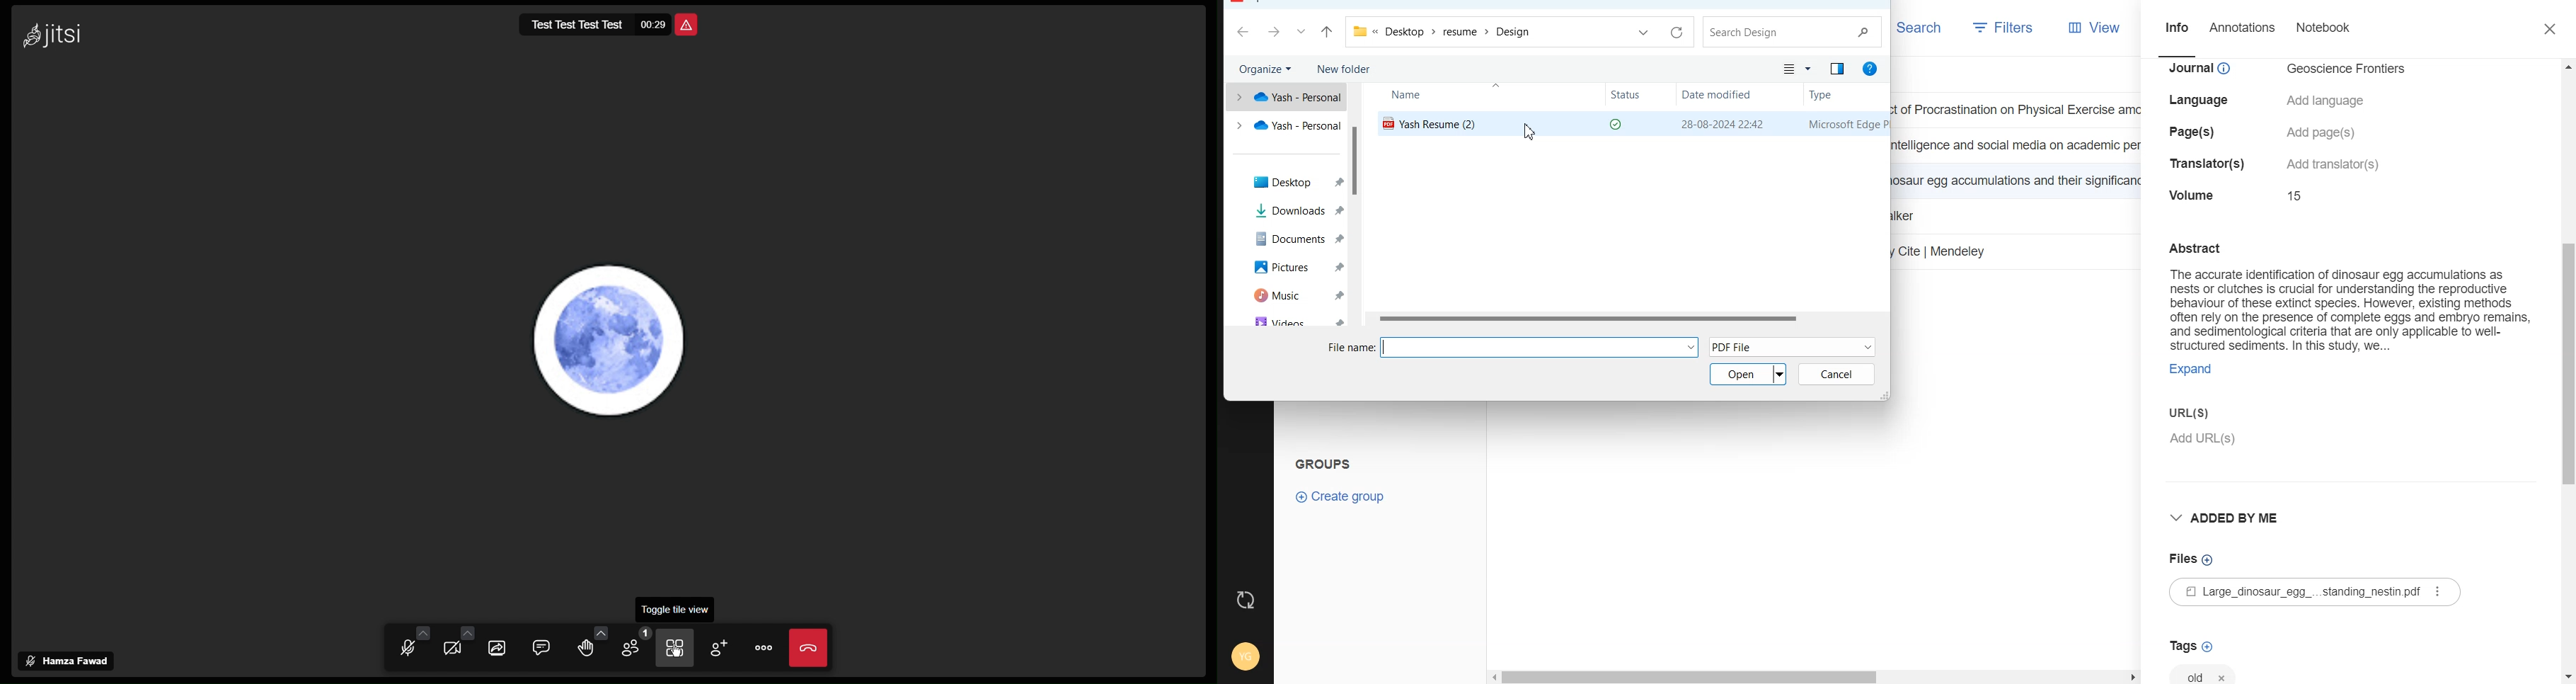 The height and width of the screenshot is (700, 2576). Describe the element at coordinates (2193, 412) in the screenshot. I see `urls` at that location.